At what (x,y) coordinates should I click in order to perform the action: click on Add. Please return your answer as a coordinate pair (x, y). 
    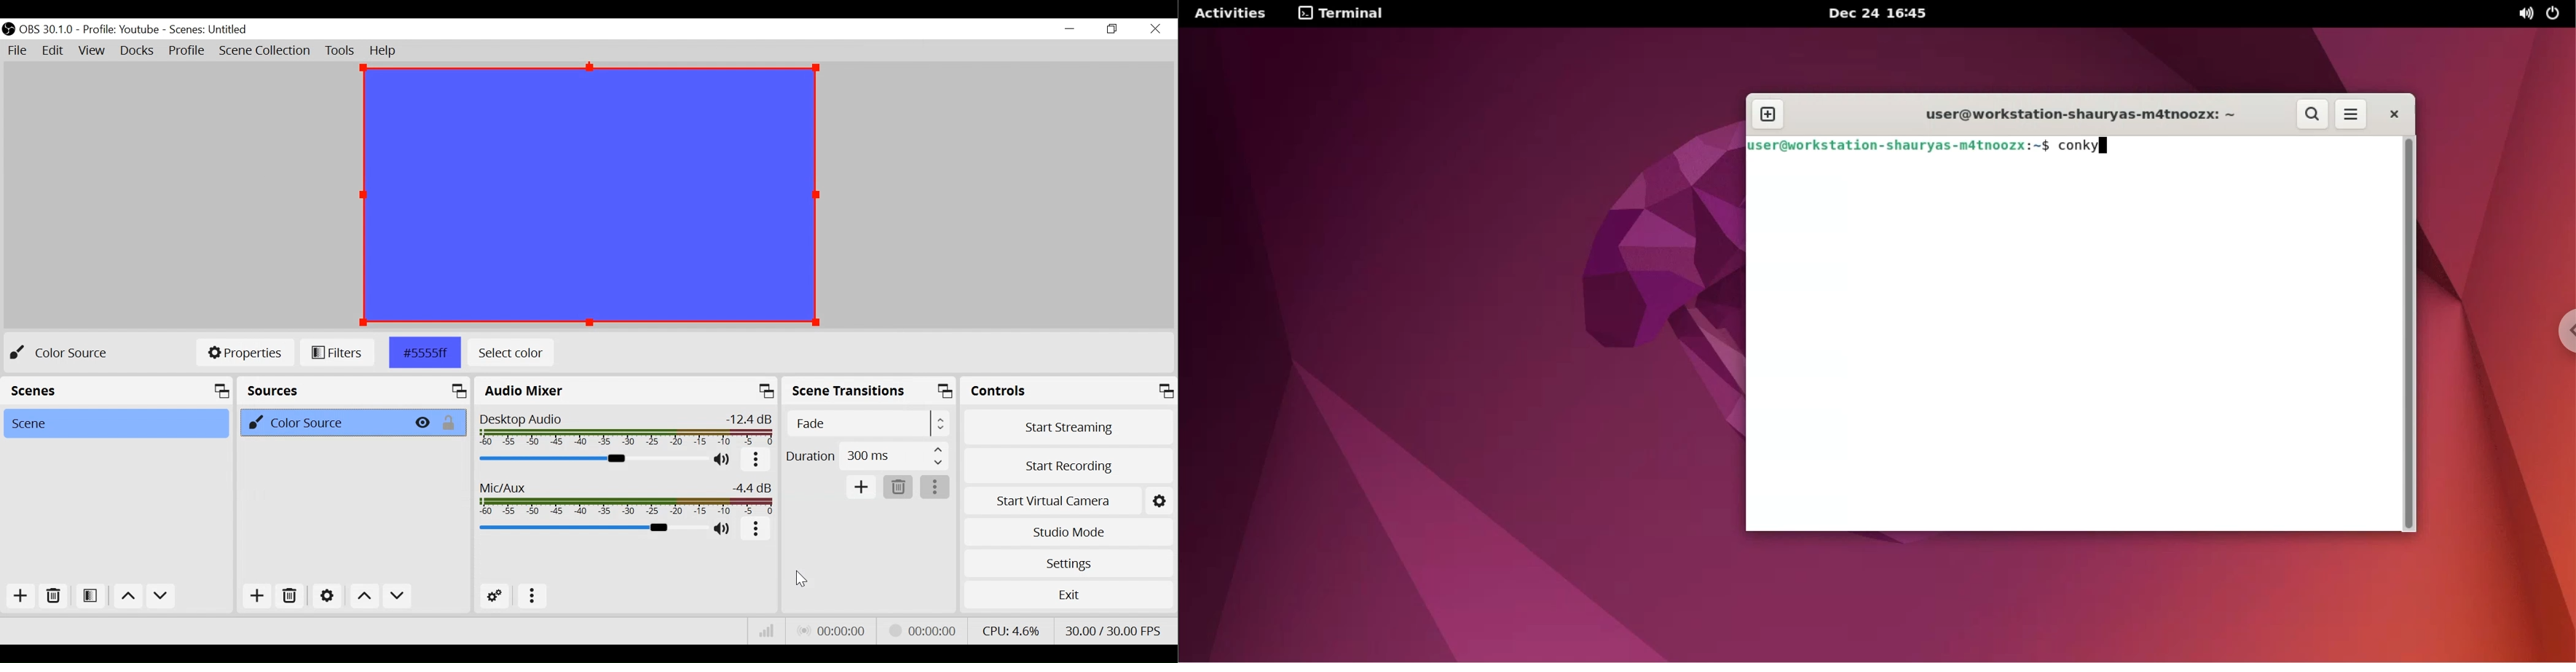
    Looking at the image, I should click on (257, 596).